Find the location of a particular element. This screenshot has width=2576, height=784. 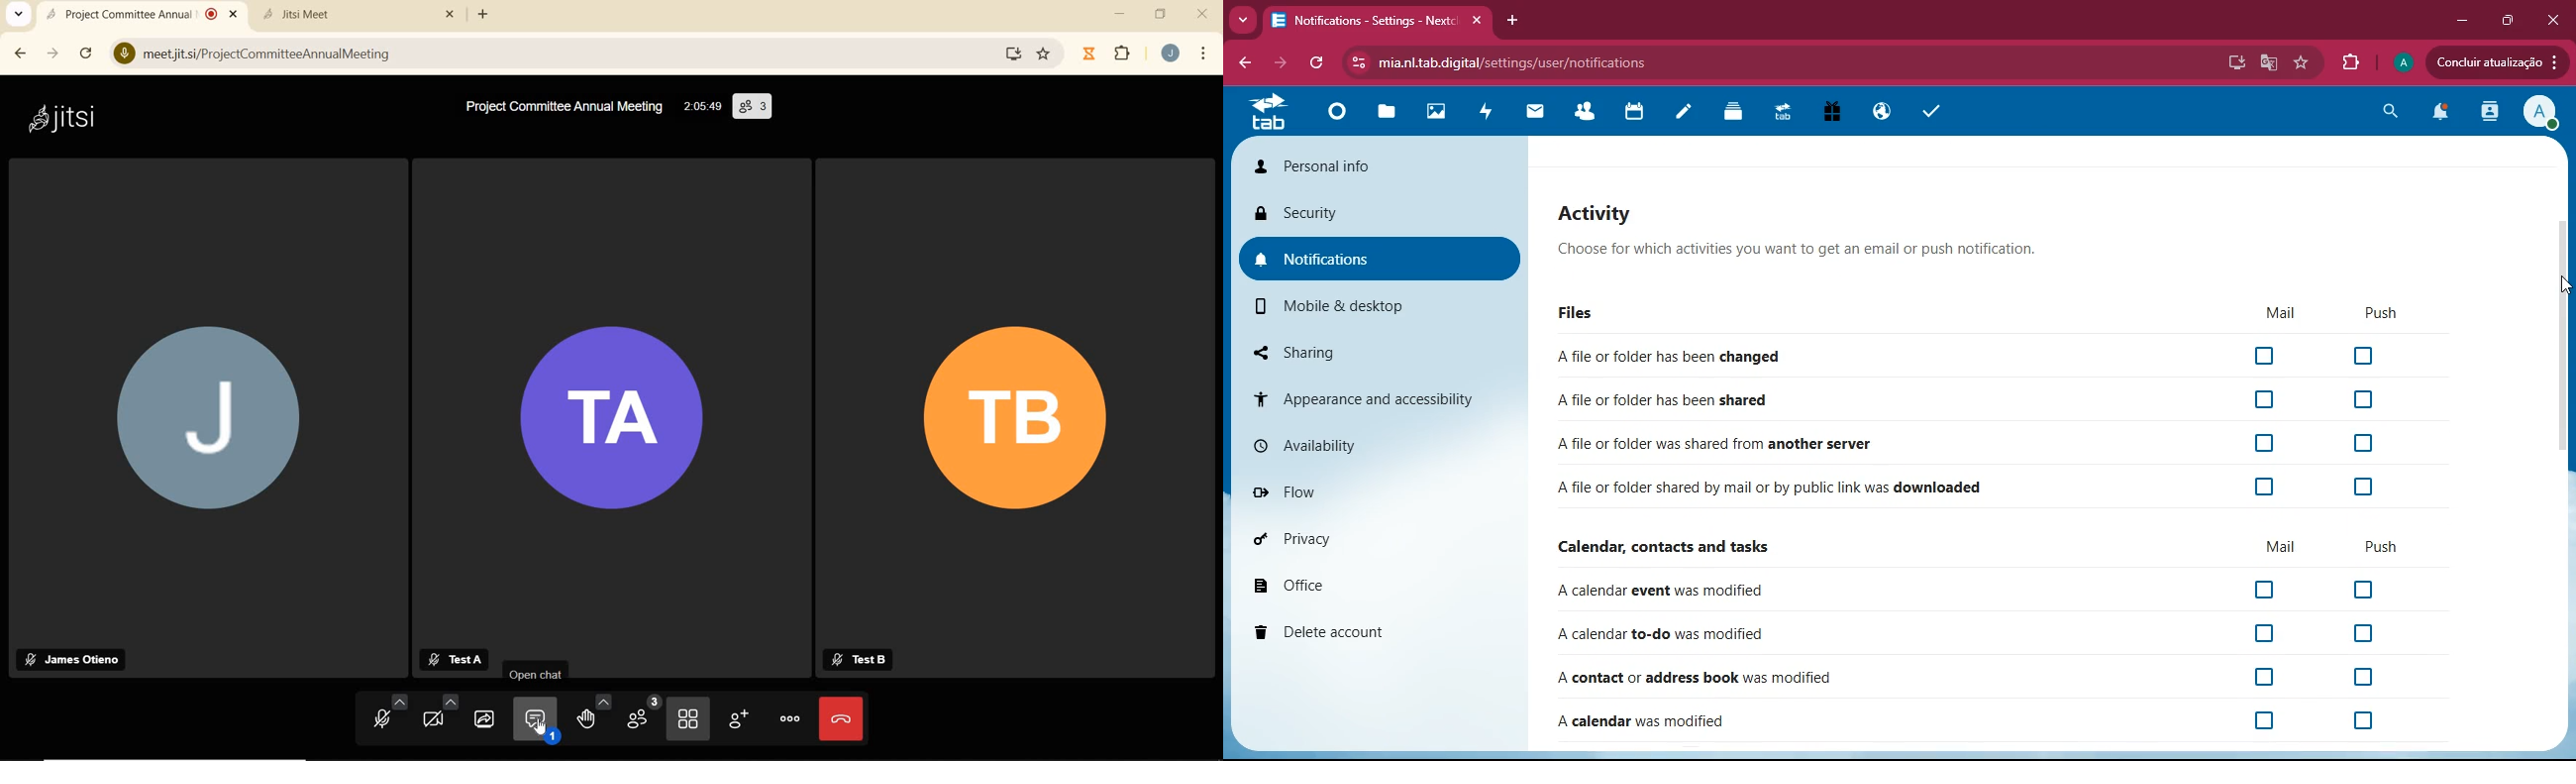

mia.nltab.digital/settings/user/notifications is located at coordinates (1520, 61).